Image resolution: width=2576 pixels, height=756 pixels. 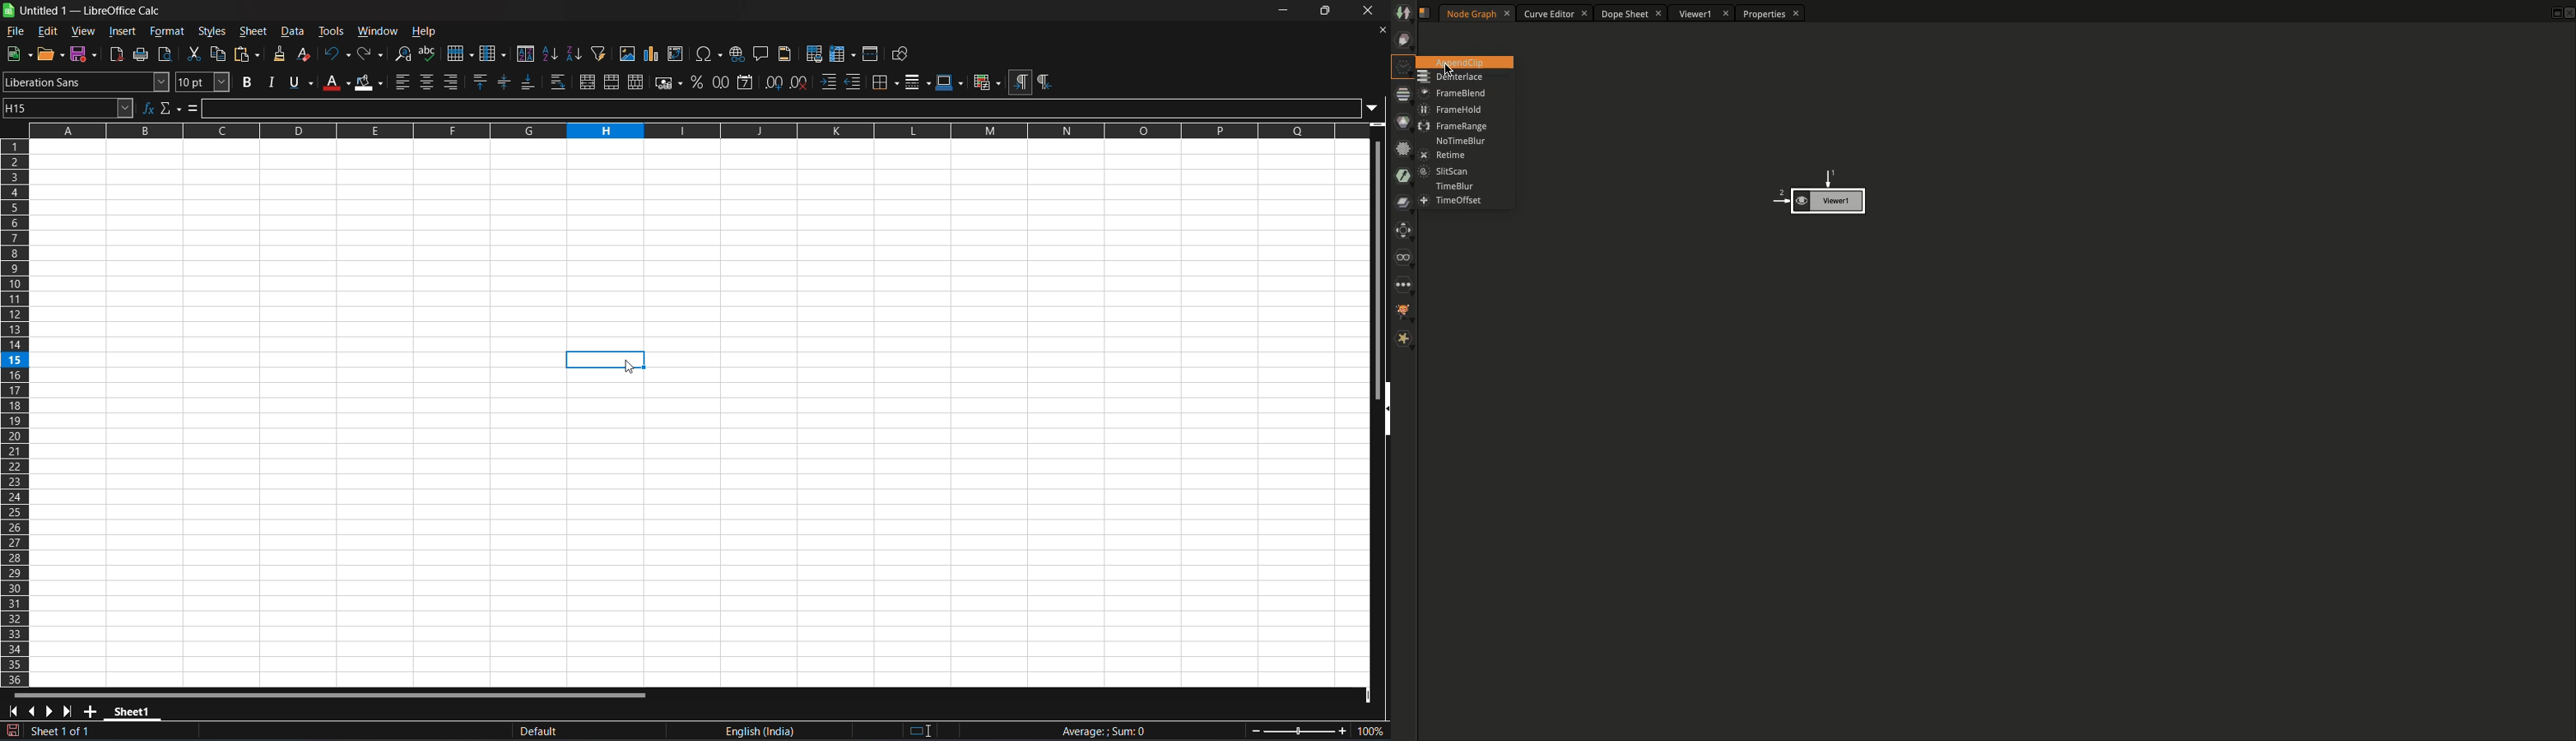 What do you see at coordinates (842, 54) in the screenshot?
I see `freeze rows and columns` at bounding box center [842, 54].